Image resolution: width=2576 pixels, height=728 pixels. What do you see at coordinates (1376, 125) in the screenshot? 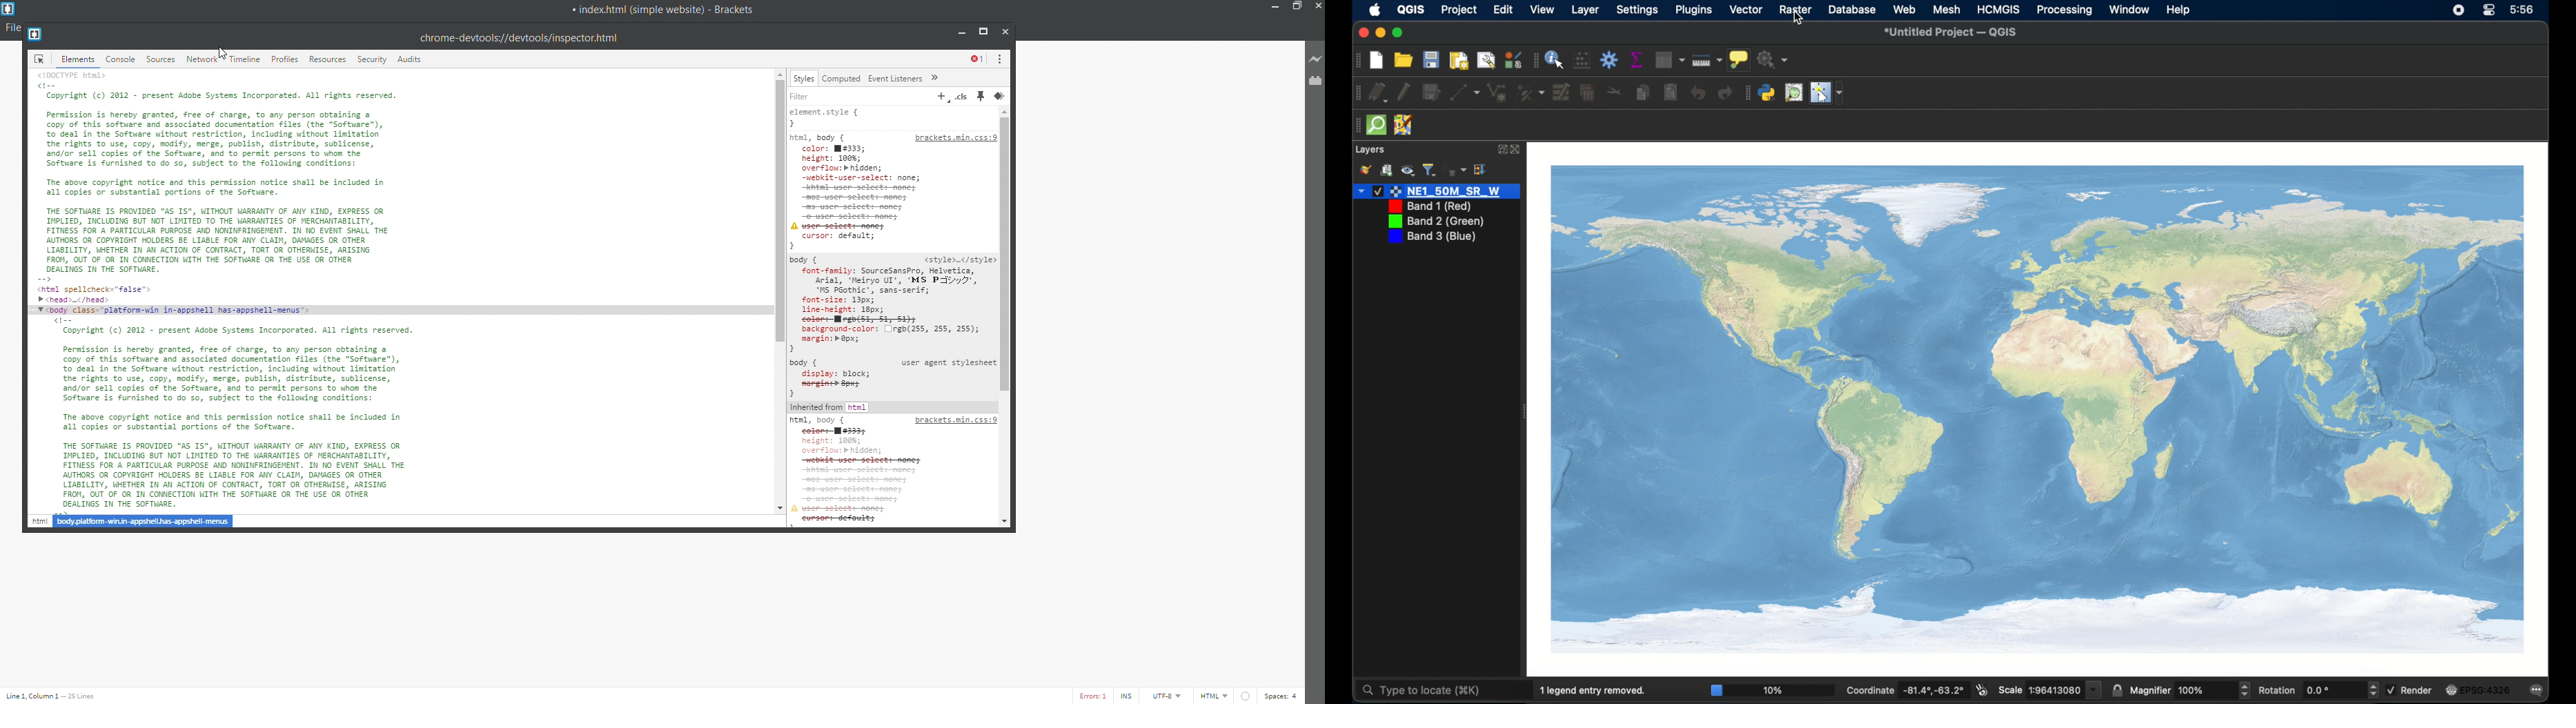
I see `quick osm` at bounding box center [1376, 125].